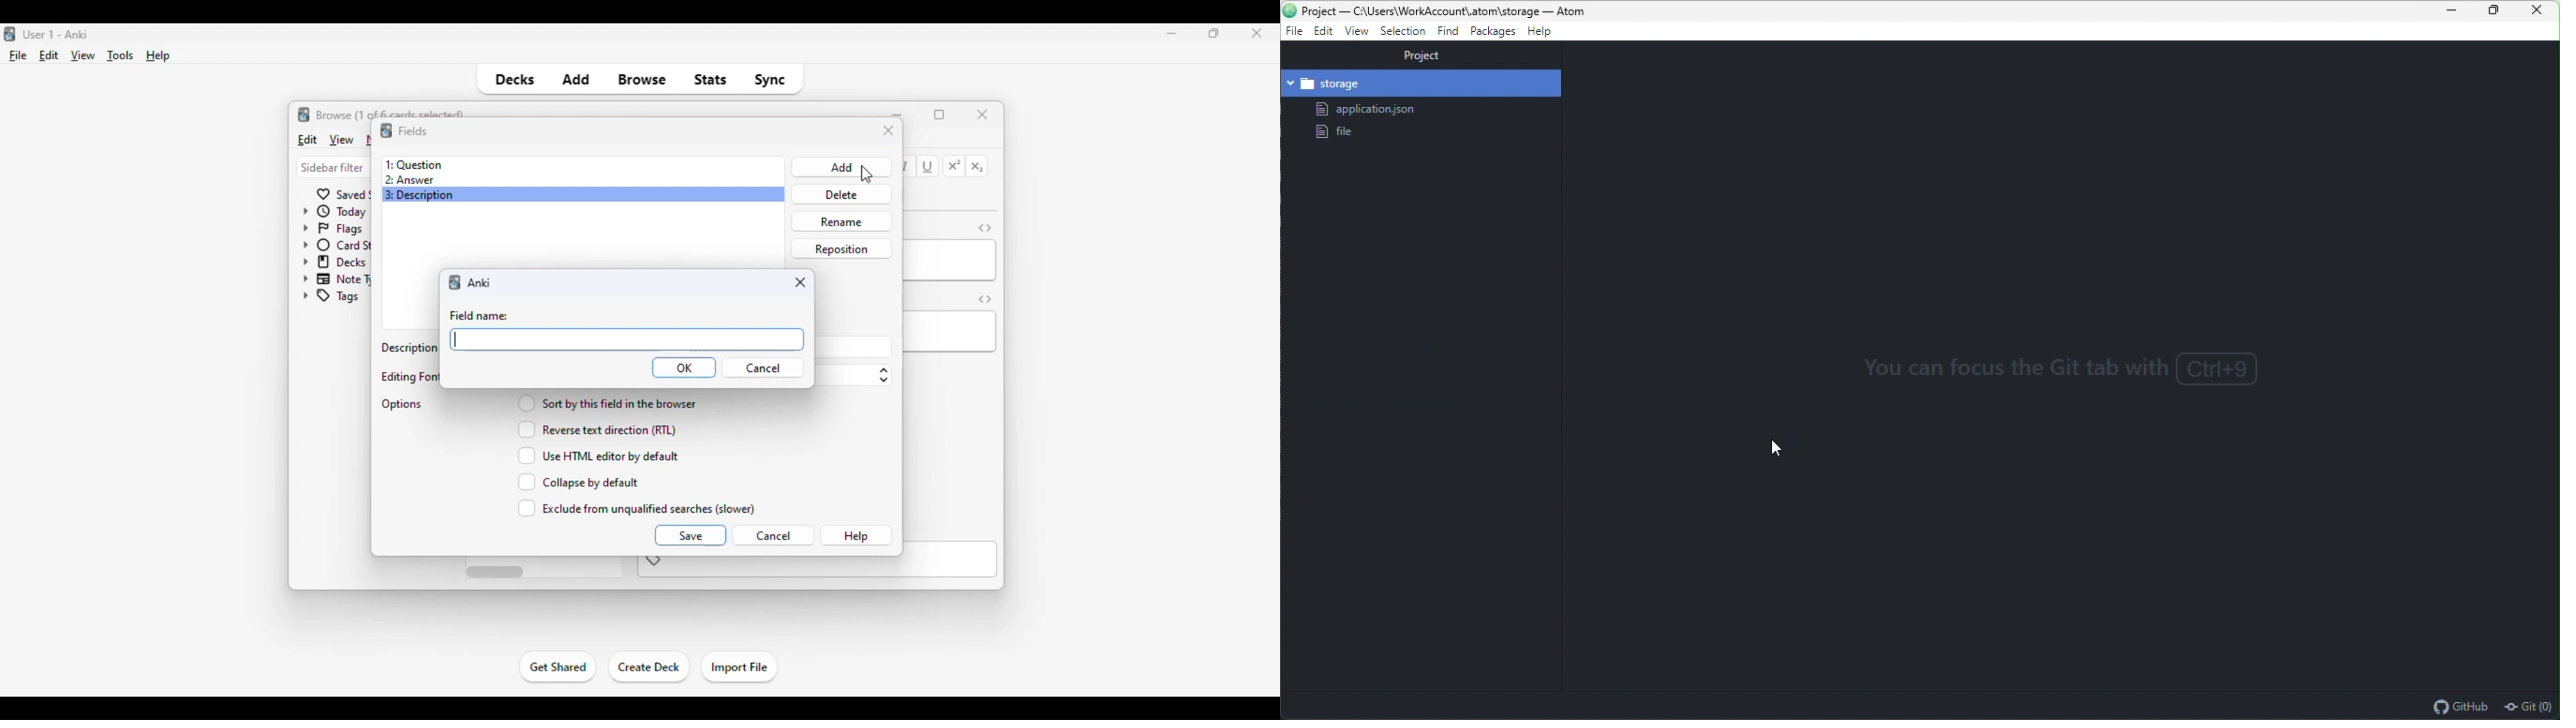 The image size is (2576, 728). What do you see at coordinates (49, 55) in the screenshot?
I see `edit` at bounding box center [49, 55].